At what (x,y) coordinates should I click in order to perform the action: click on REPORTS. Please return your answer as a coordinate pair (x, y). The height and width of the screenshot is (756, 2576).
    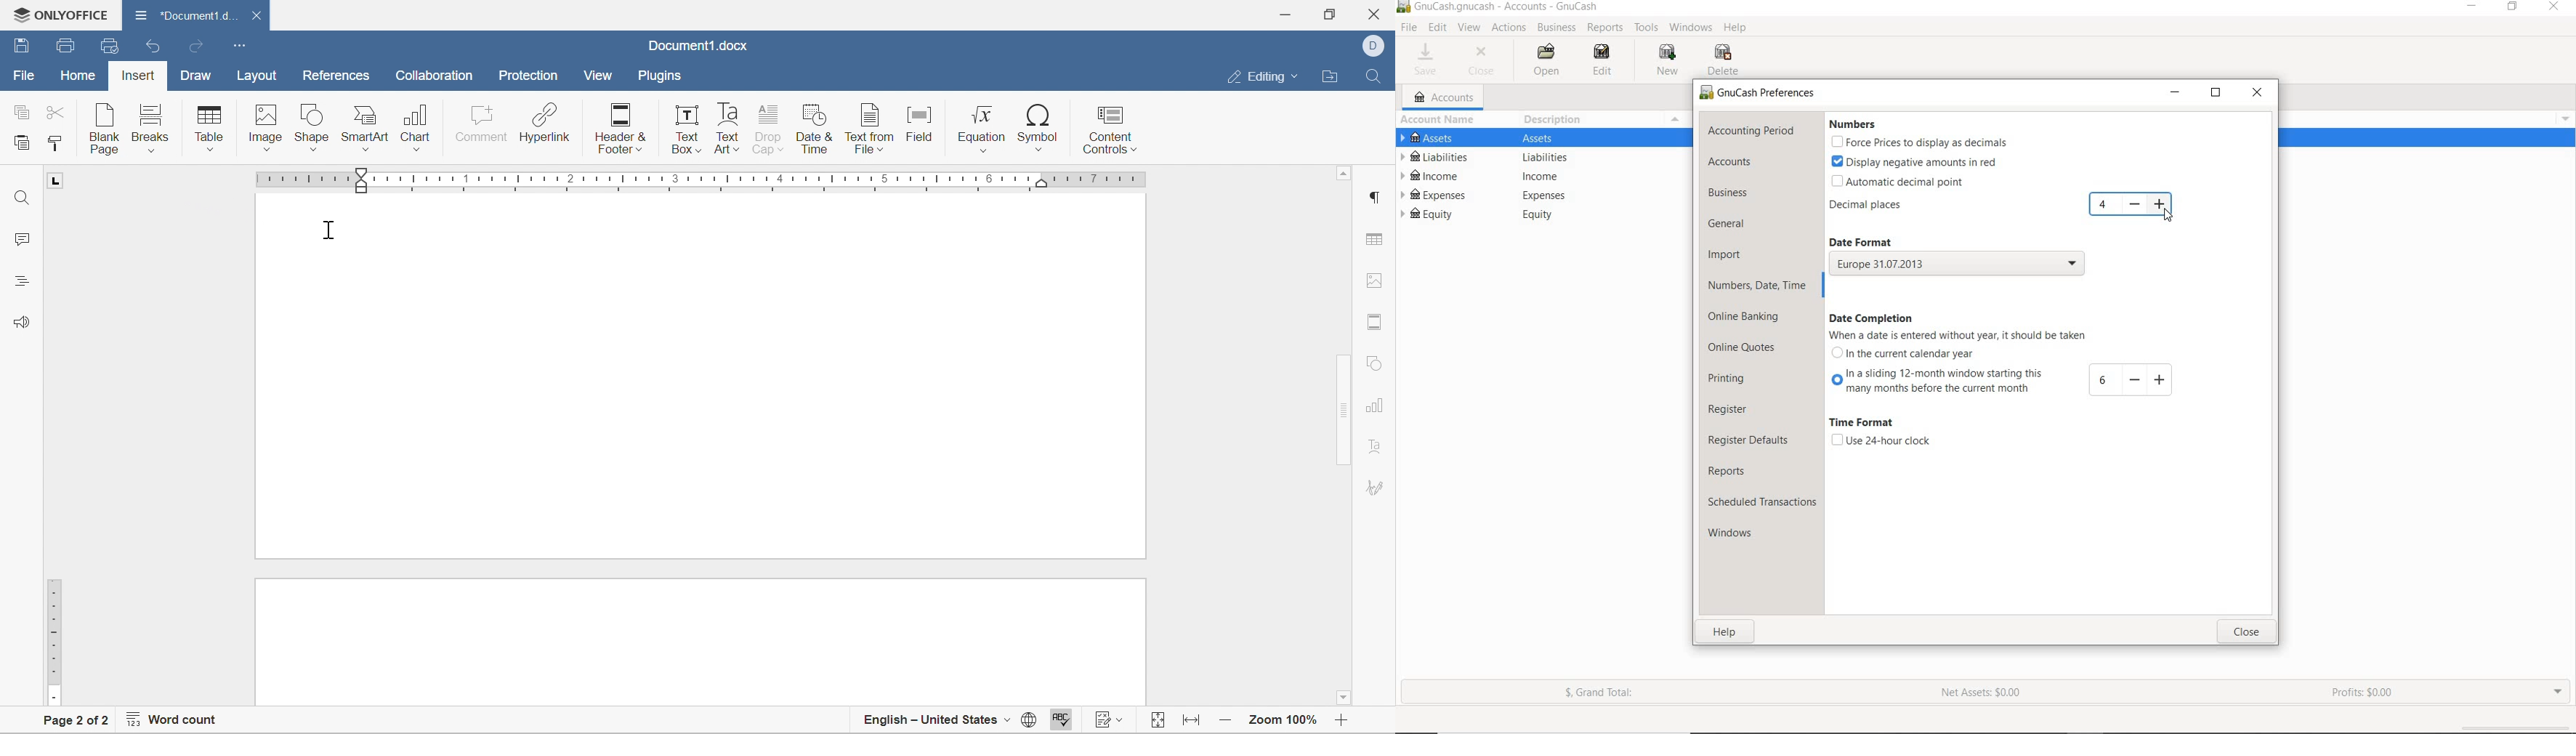
    Looking at the image, I should click on (1605, 28).